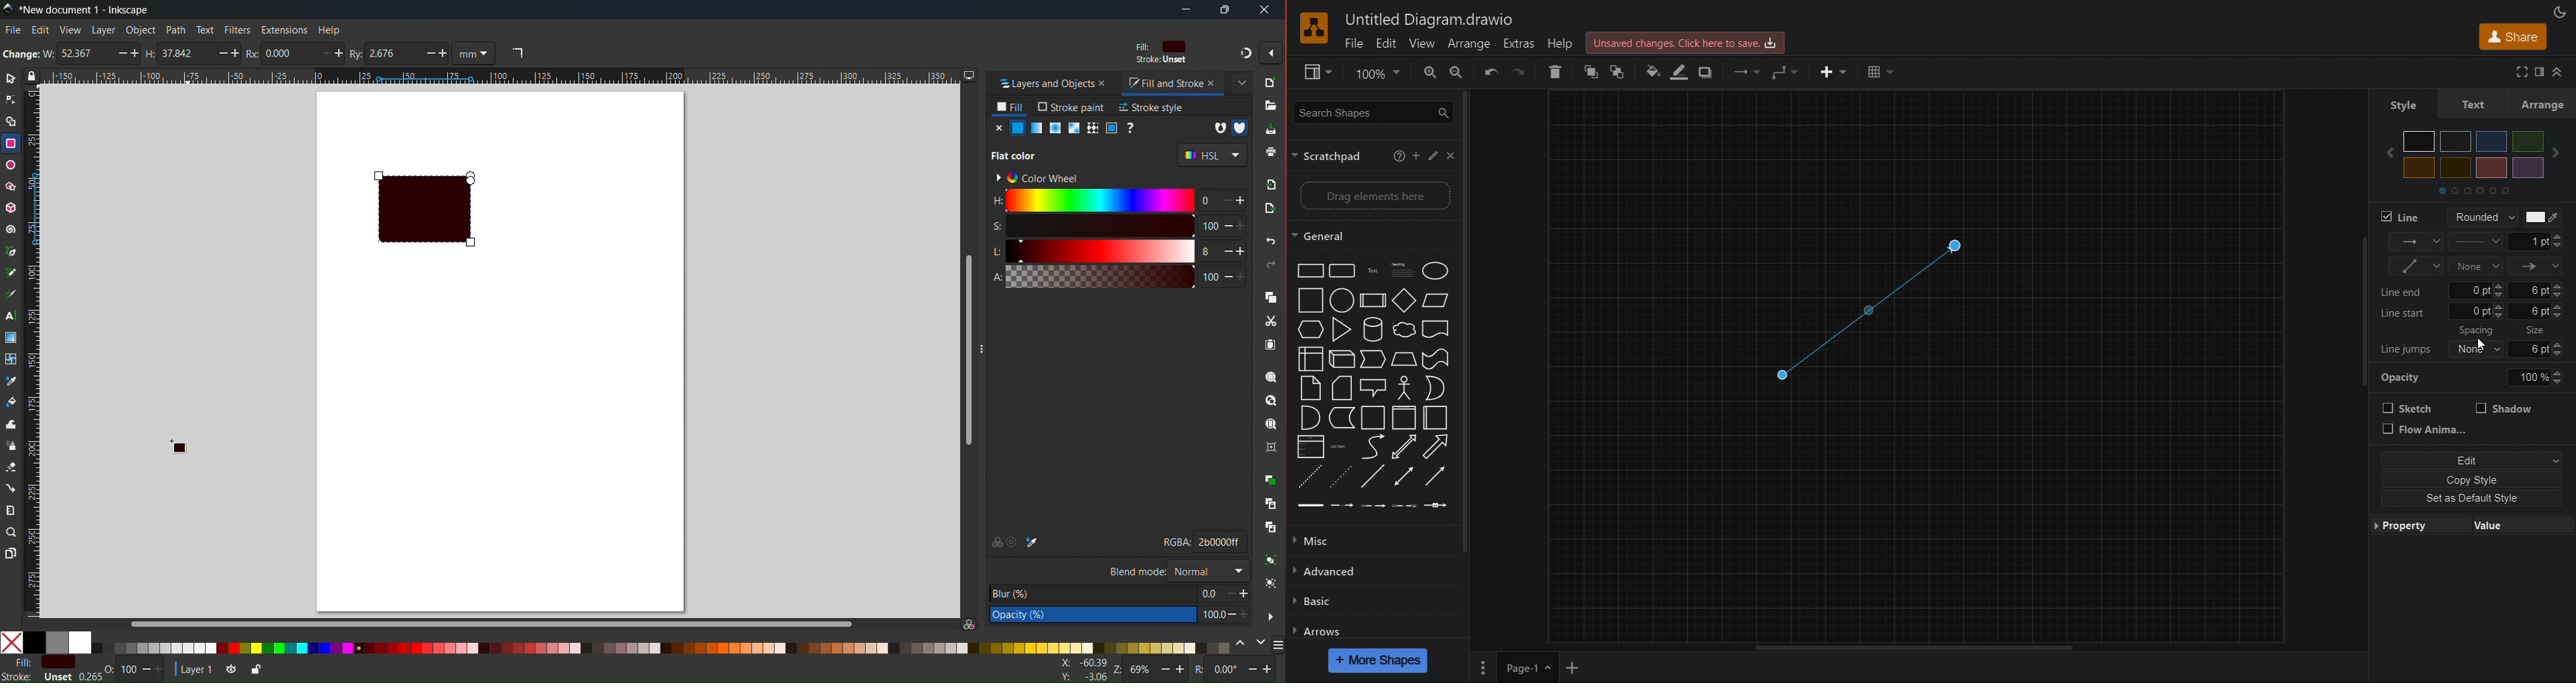 This screenshot has height=700, width=2576. What do you see at coordinates (1590, 72) in the screenshot?
I see `Send to front` at bounding box center [1590, 72].